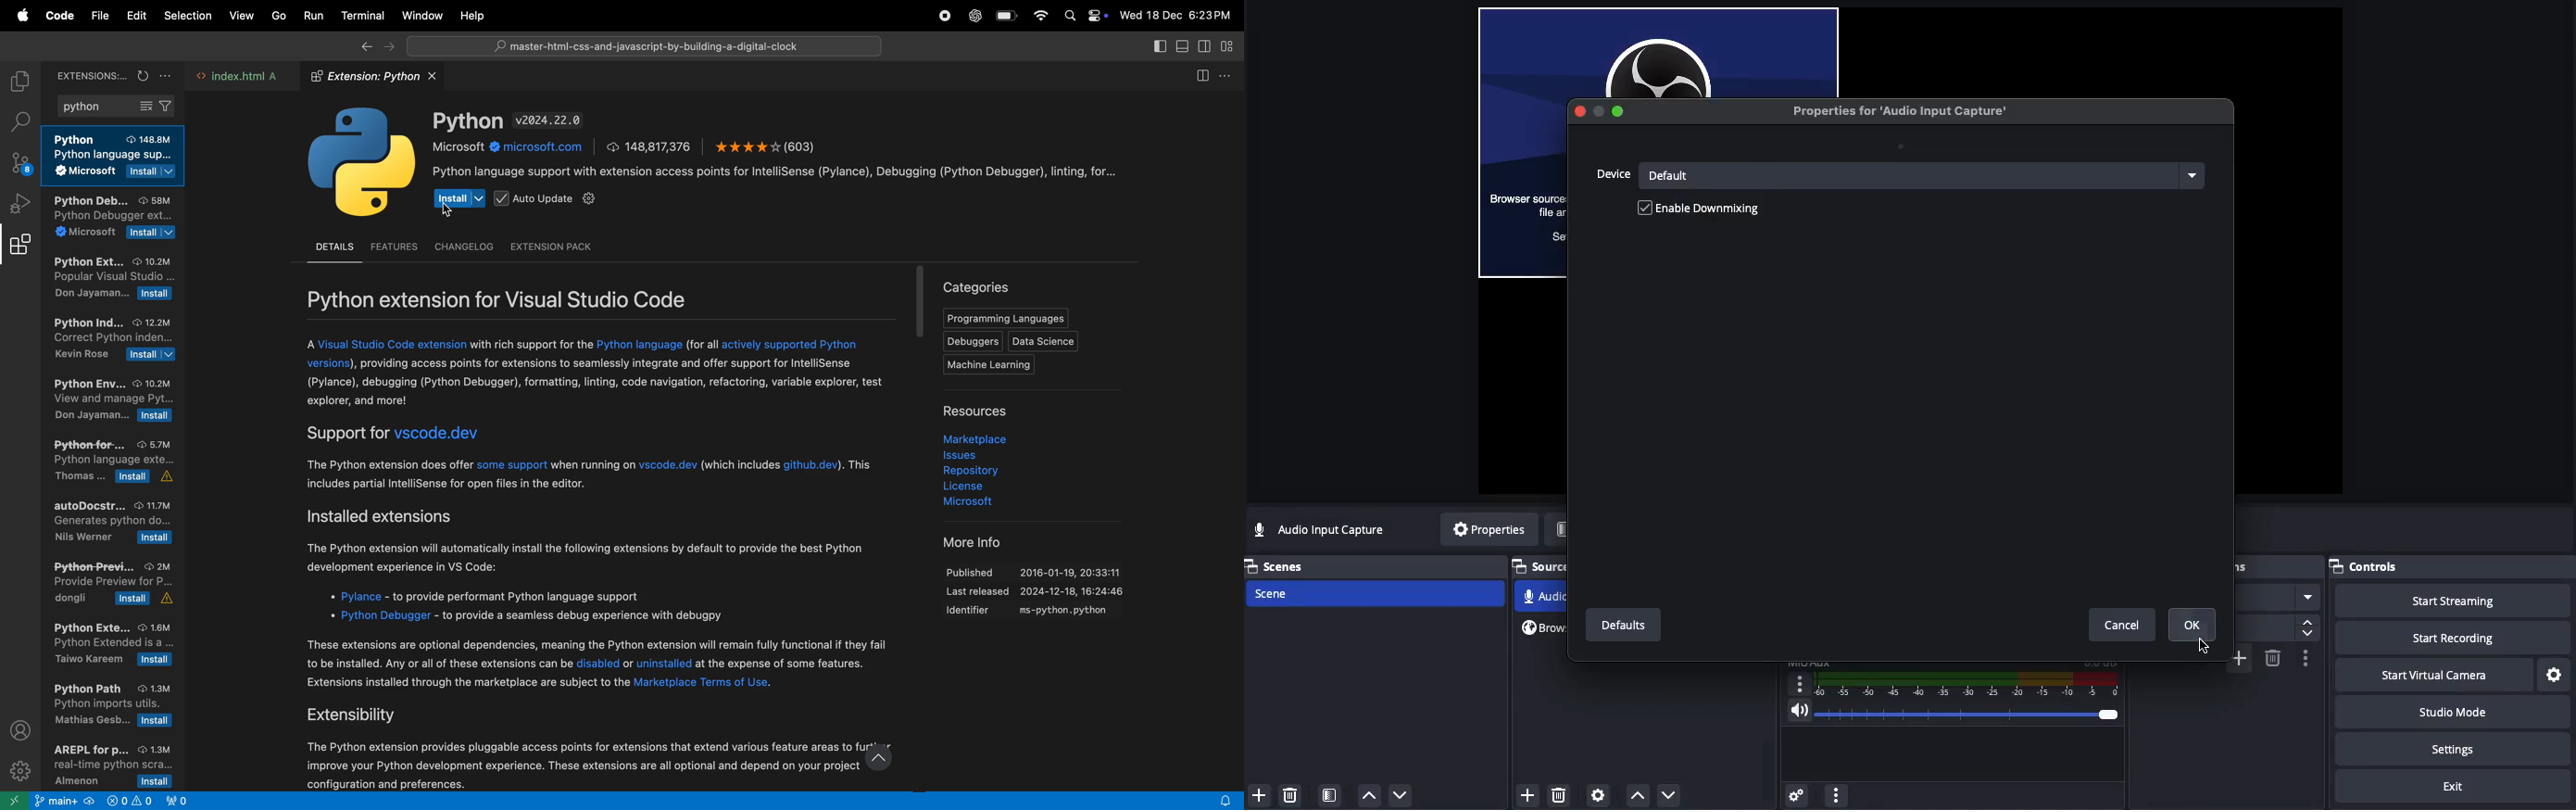 The height and width of the screenshot is (812, 2576). Describe the element at coordinates (2306, 660) in the screenshot. I see `Options` at that location.